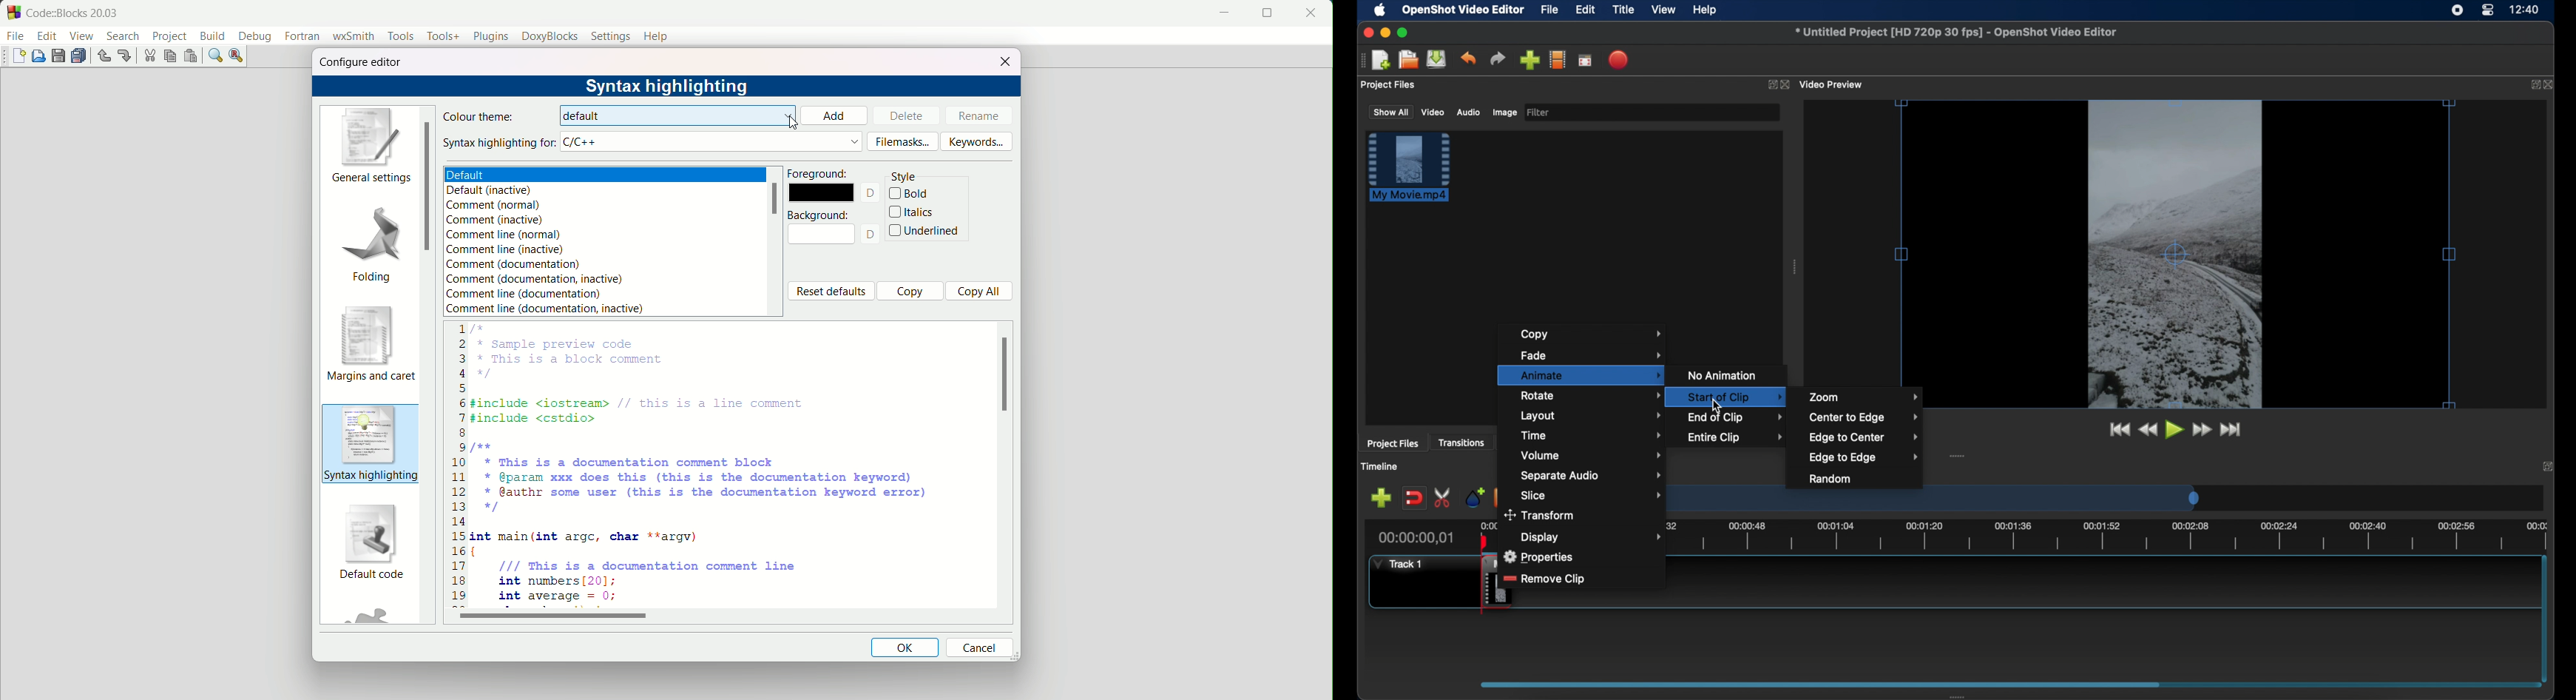  What do you see at coordinates (1436, 59) in the screenshot?
I see `save project` at bounding box center [1436, 59].